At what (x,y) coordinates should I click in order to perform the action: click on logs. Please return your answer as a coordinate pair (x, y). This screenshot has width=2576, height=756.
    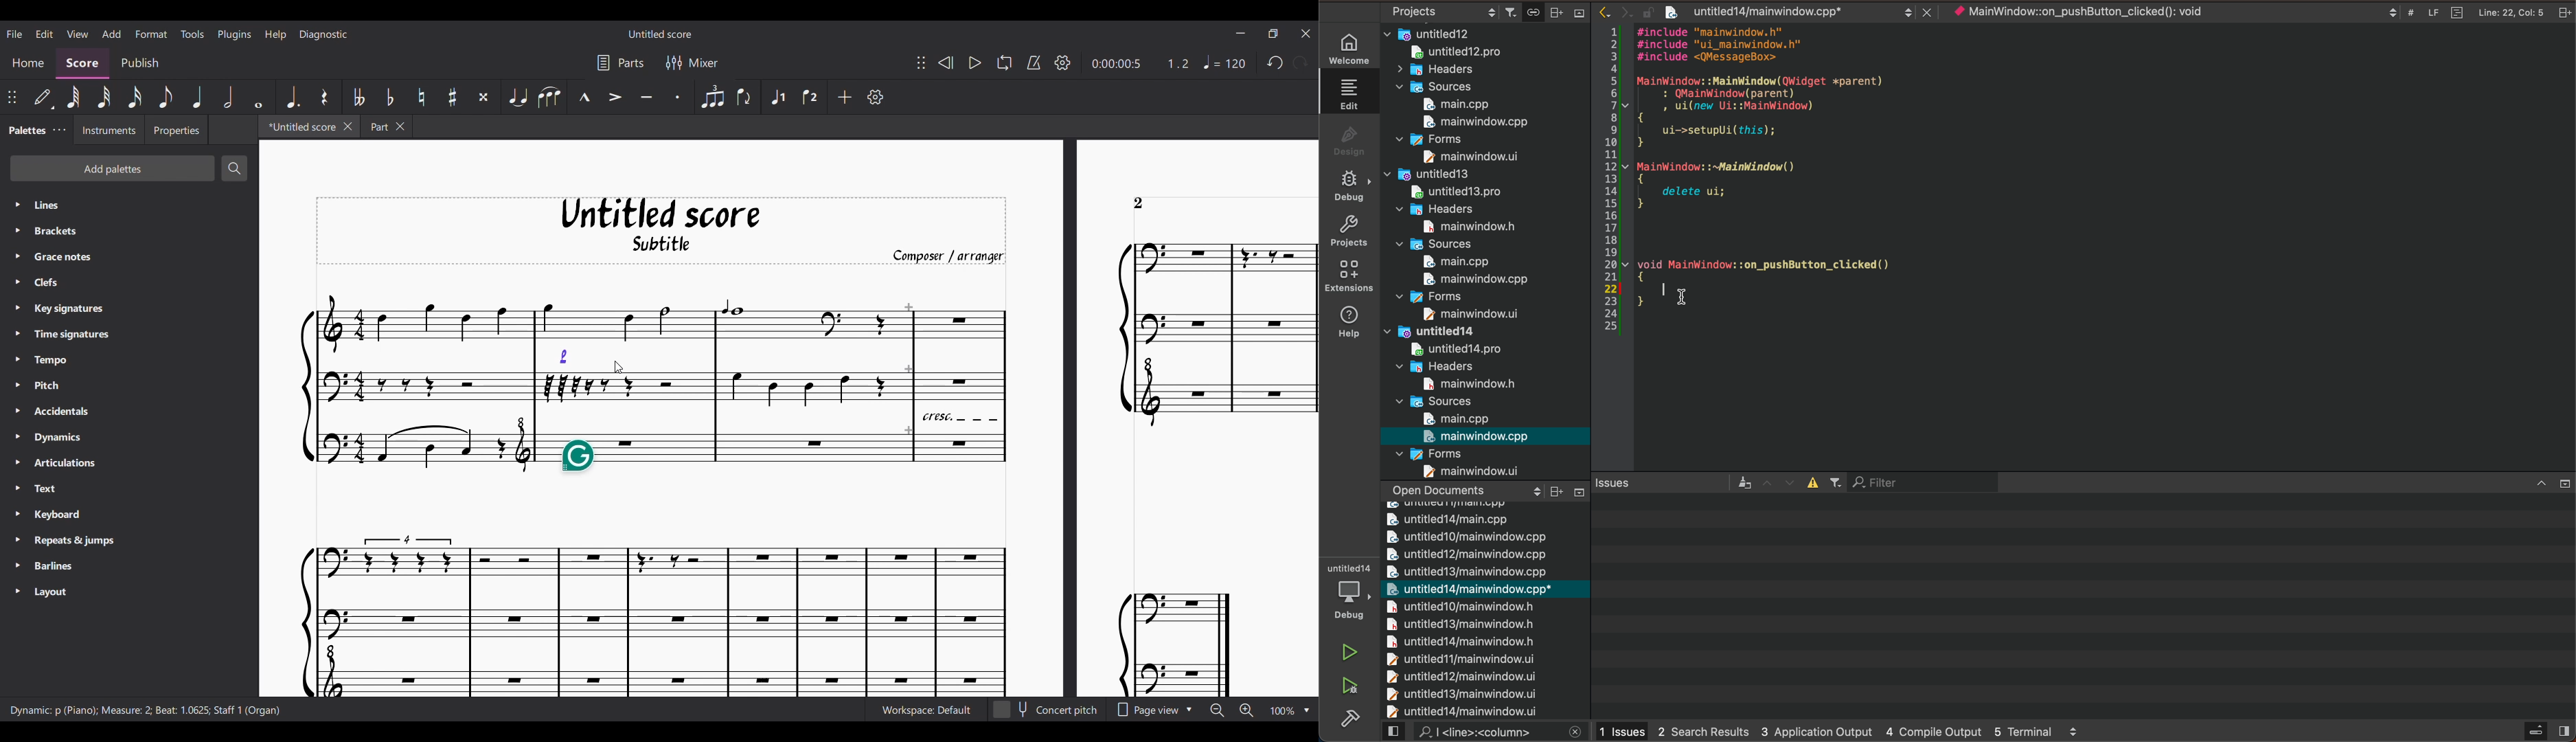
    Looking at the image, I should click on (1842, 732).